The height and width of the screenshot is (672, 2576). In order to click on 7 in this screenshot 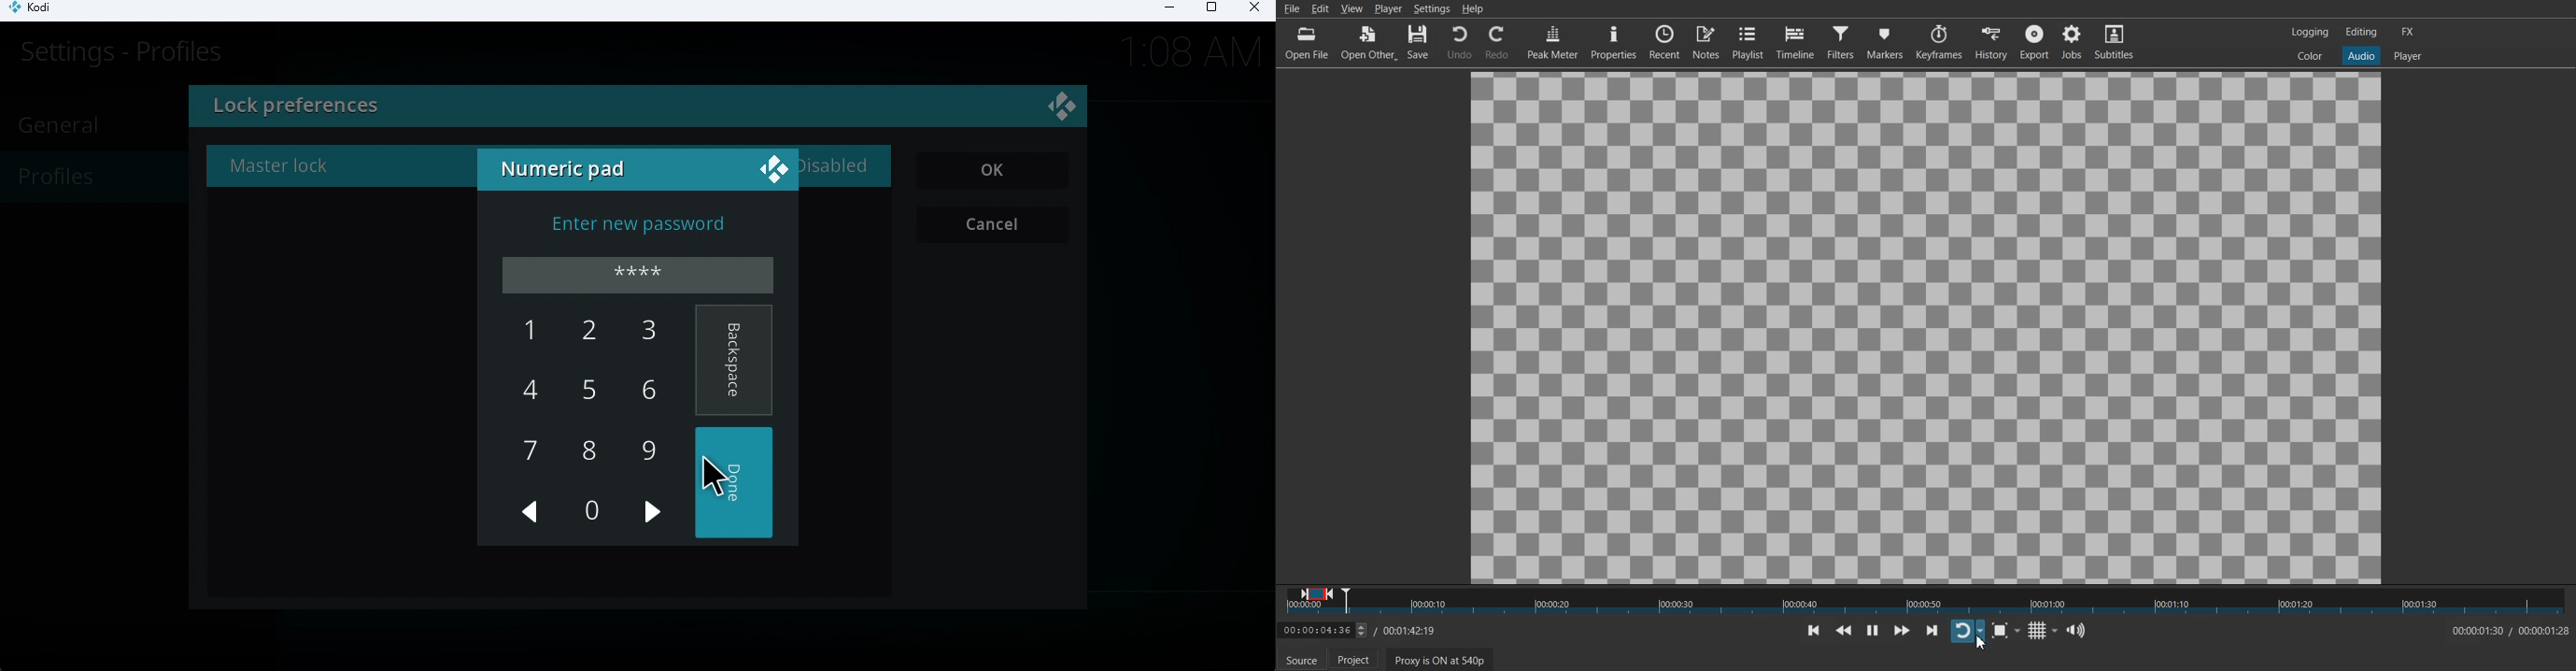, I will do `click(531, 454)`.